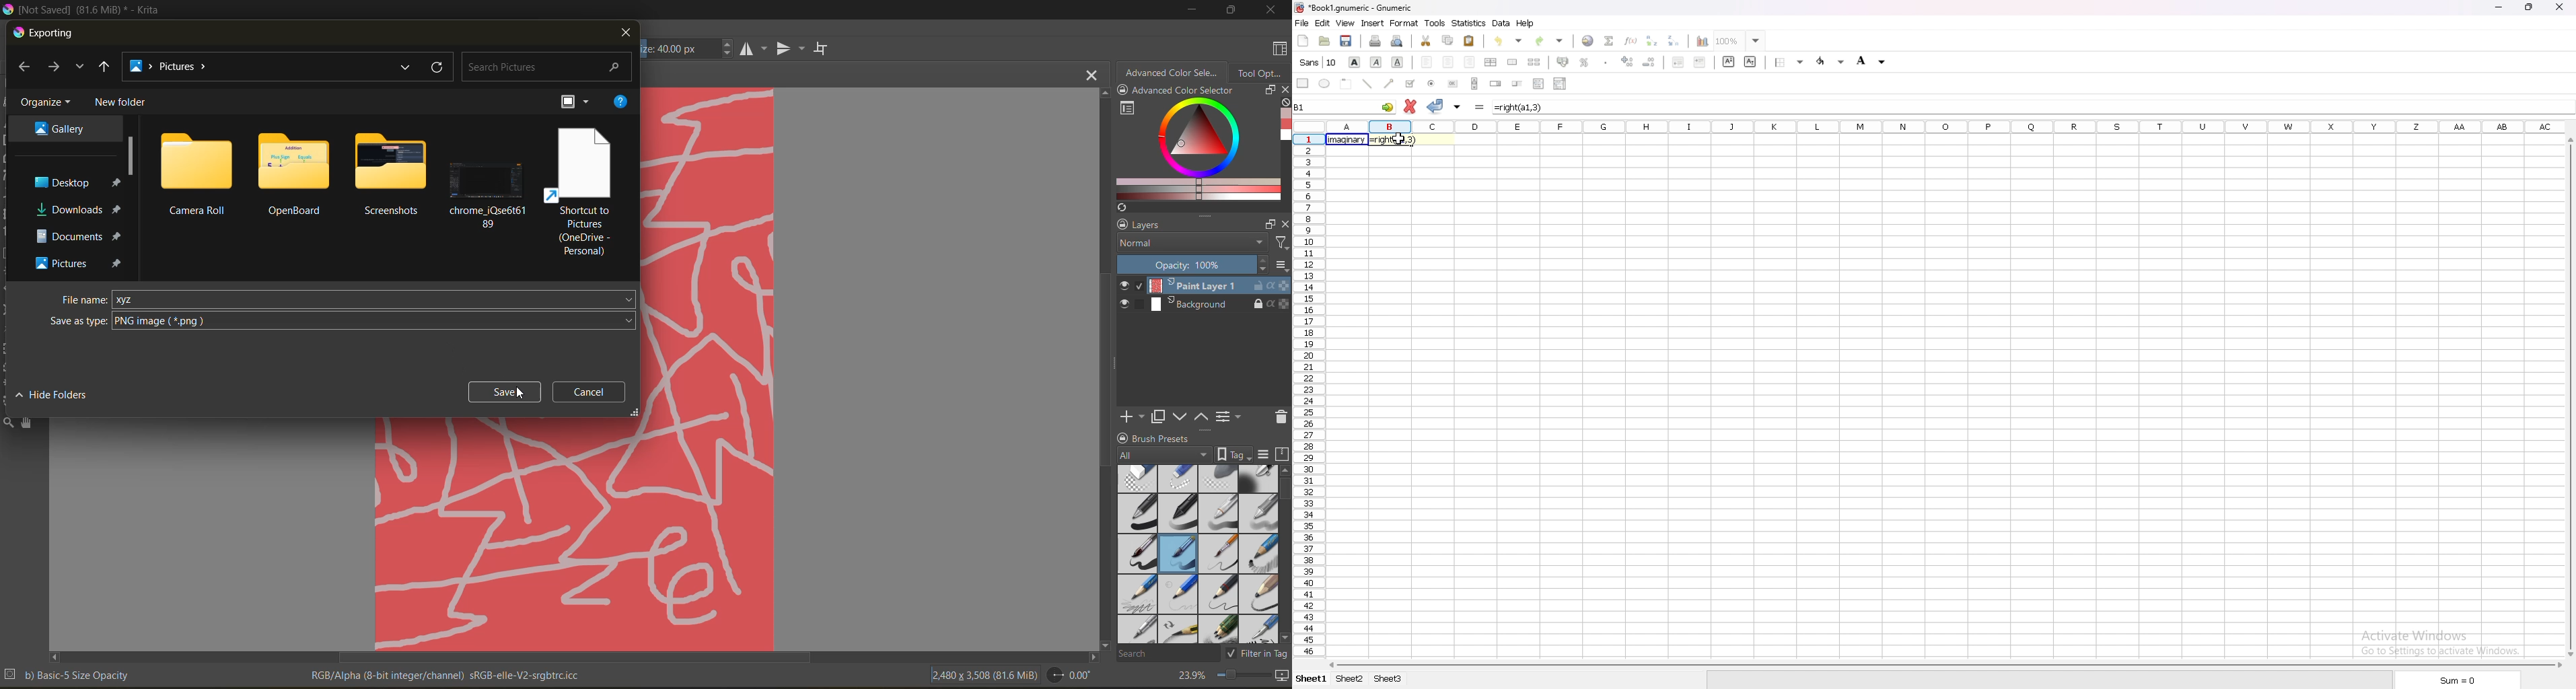 The height and width of the screenshot is (700, 2576). What do you see at coordinates (1194, 225) in the screenshot?
I see `layers` at bounding box center [1194, 225].